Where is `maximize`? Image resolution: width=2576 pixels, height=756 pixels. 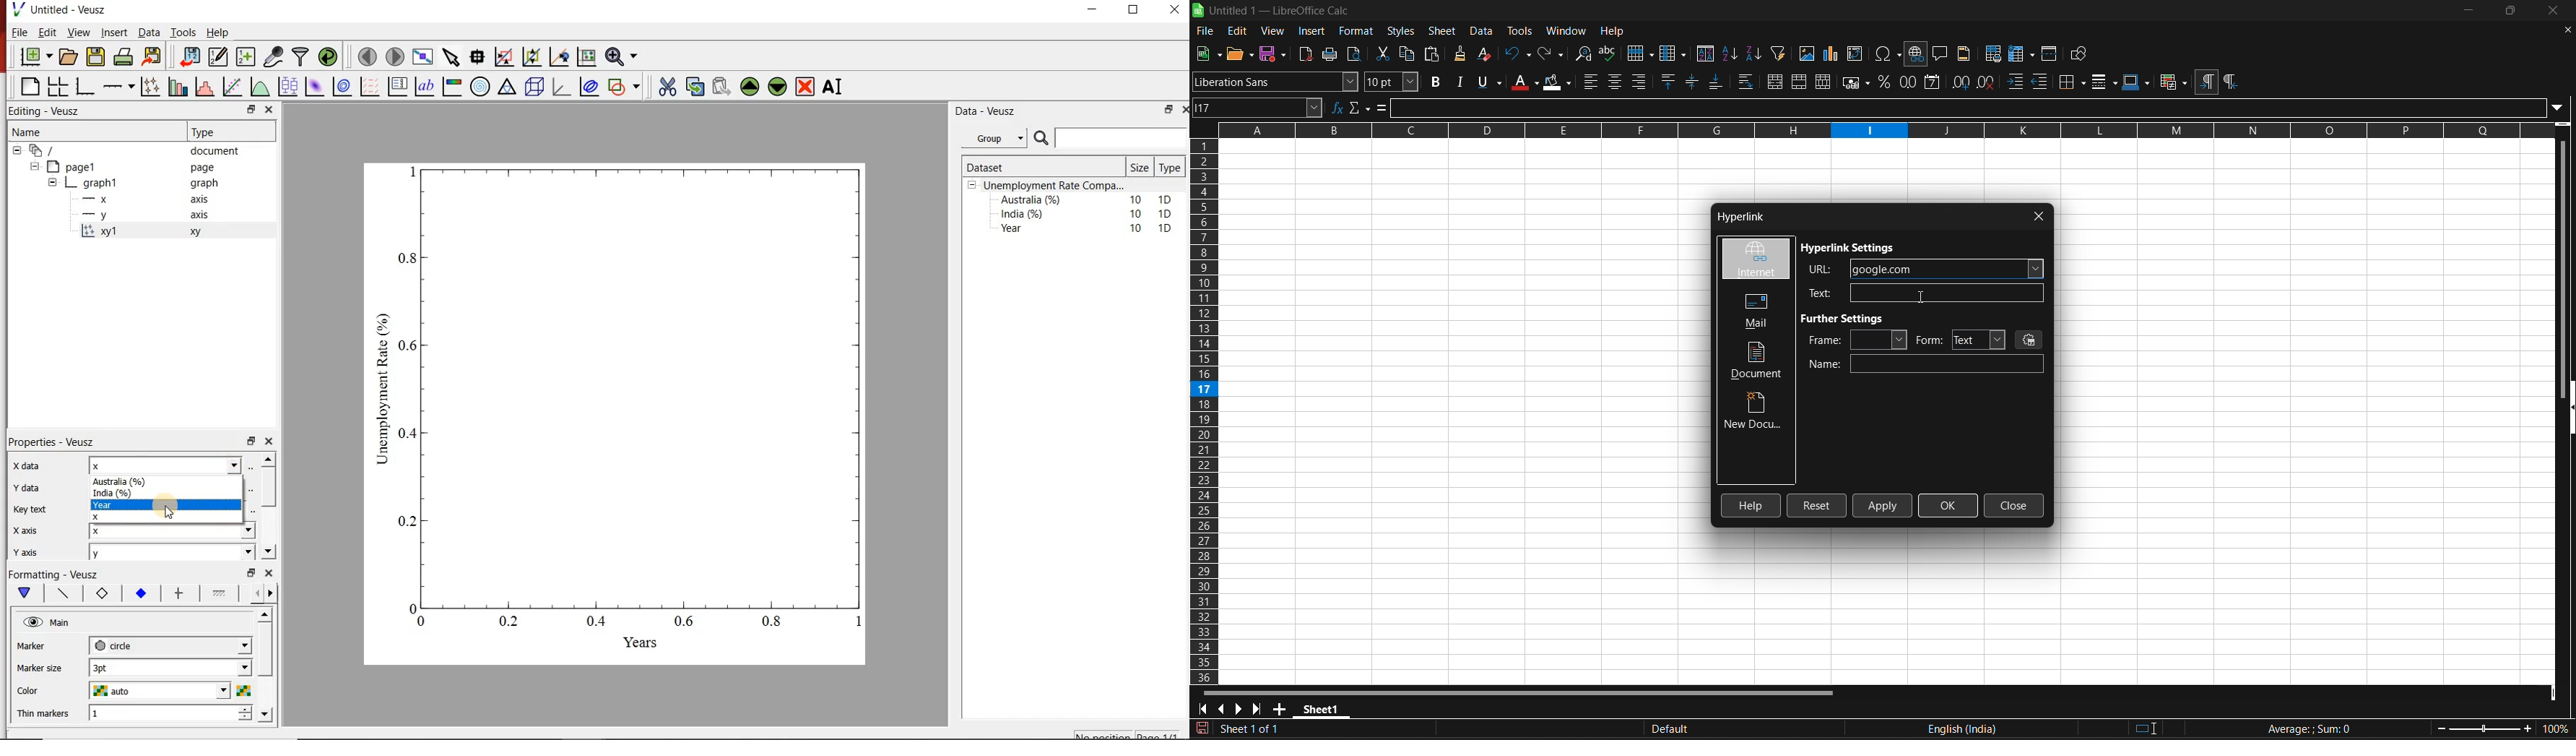 maximize is located at coordinates (2509, 11).